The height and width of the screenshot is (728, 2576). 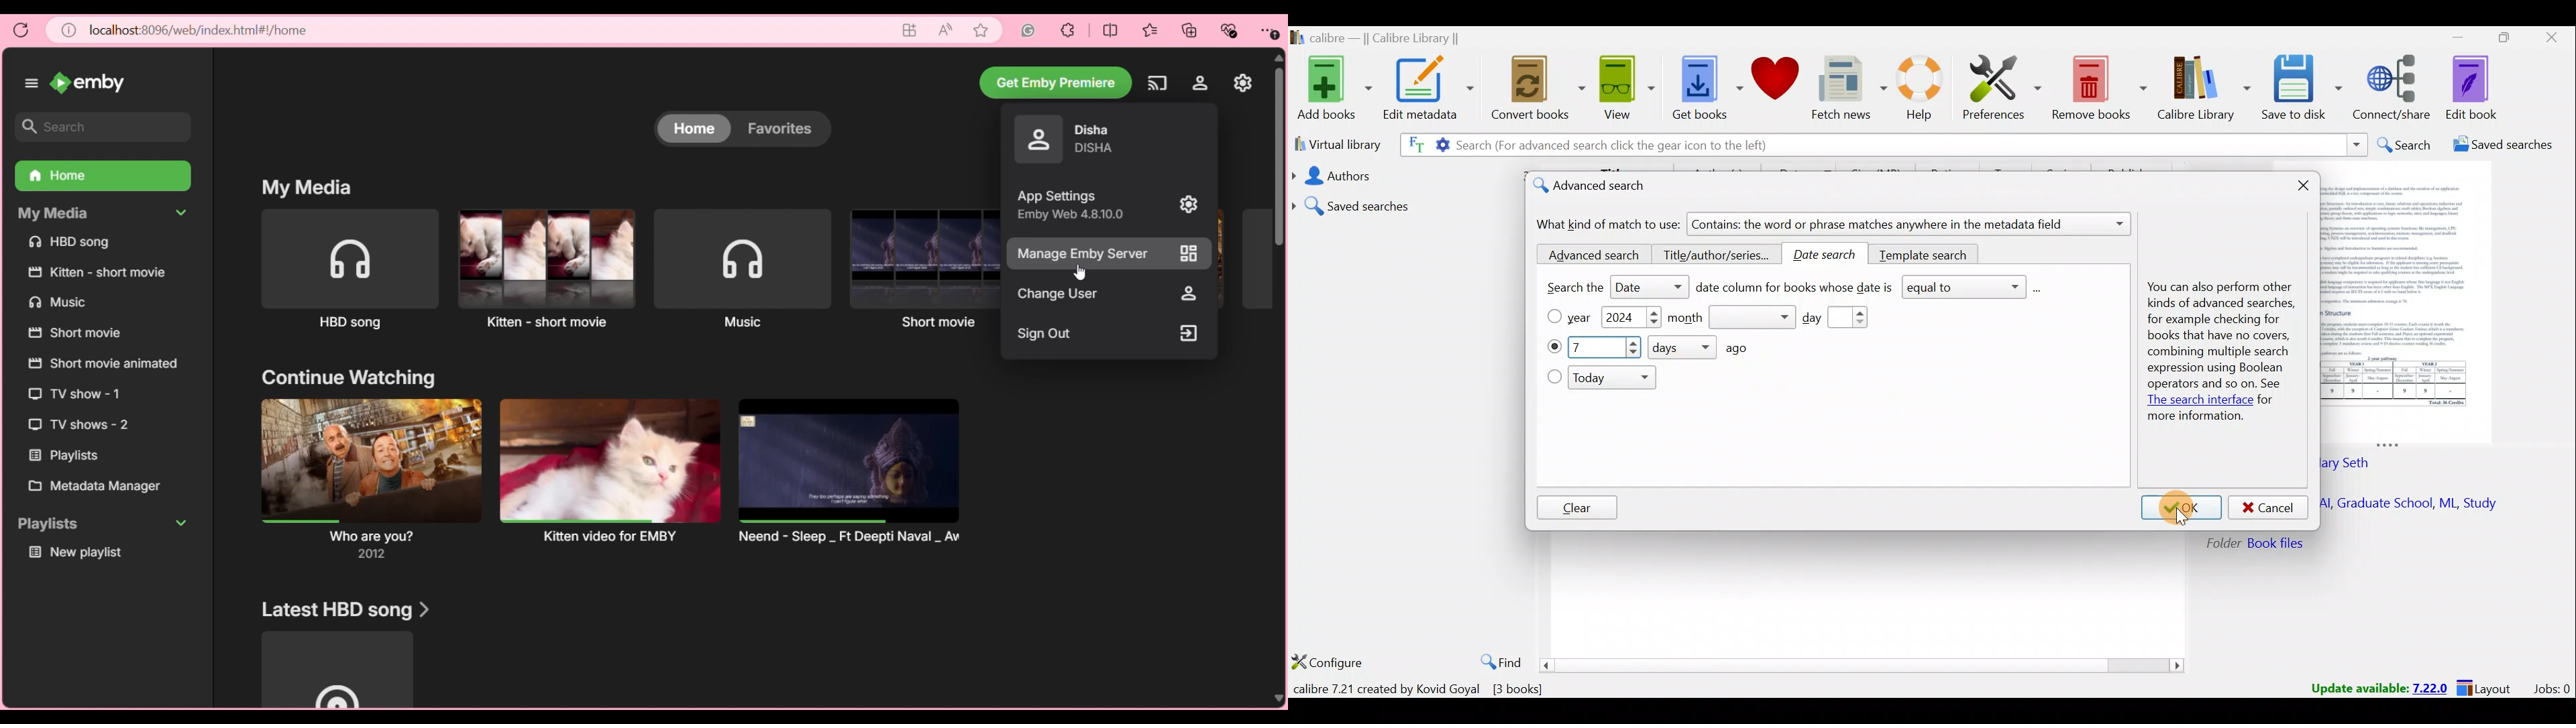 What do you see at coordinates (1654, 324) in the screenshot?
I see `Decrease` at bounding box center [1654, 324].